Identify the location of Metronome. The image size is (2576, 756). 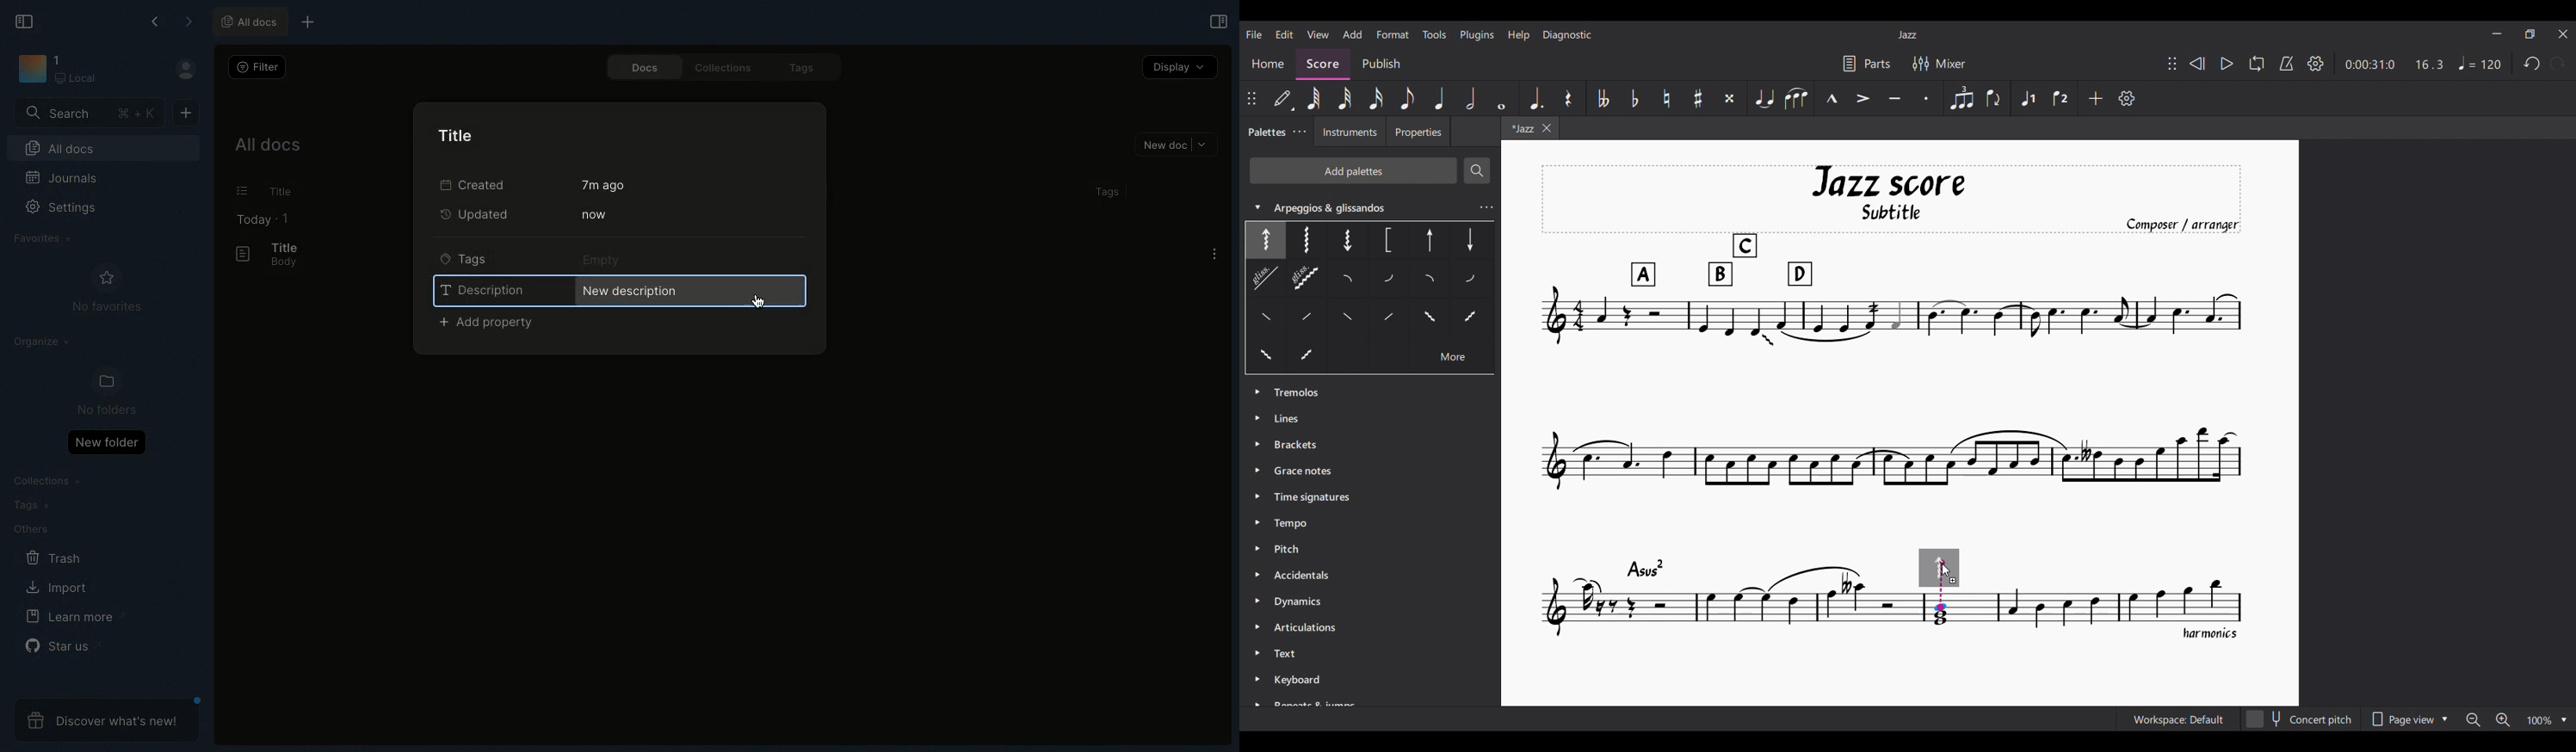
(2288, 63).